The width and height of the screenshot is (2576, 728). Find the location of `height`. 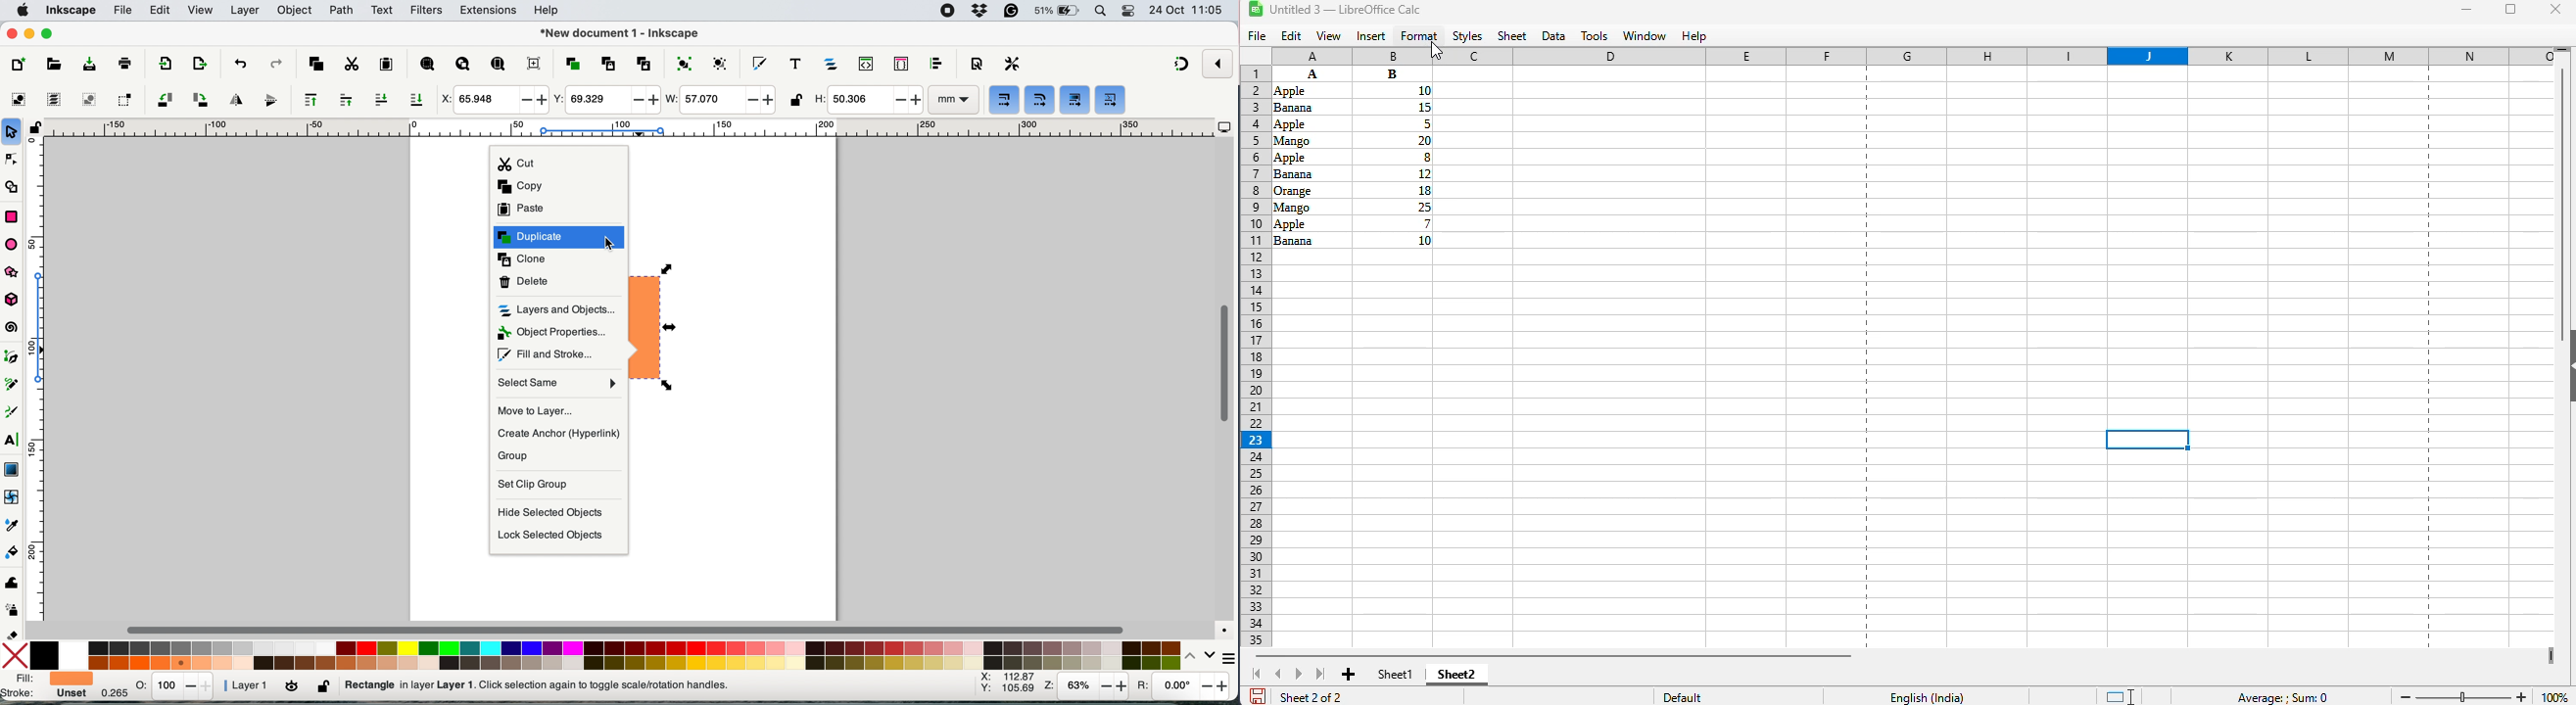

height is located at coordinates (867, 100).